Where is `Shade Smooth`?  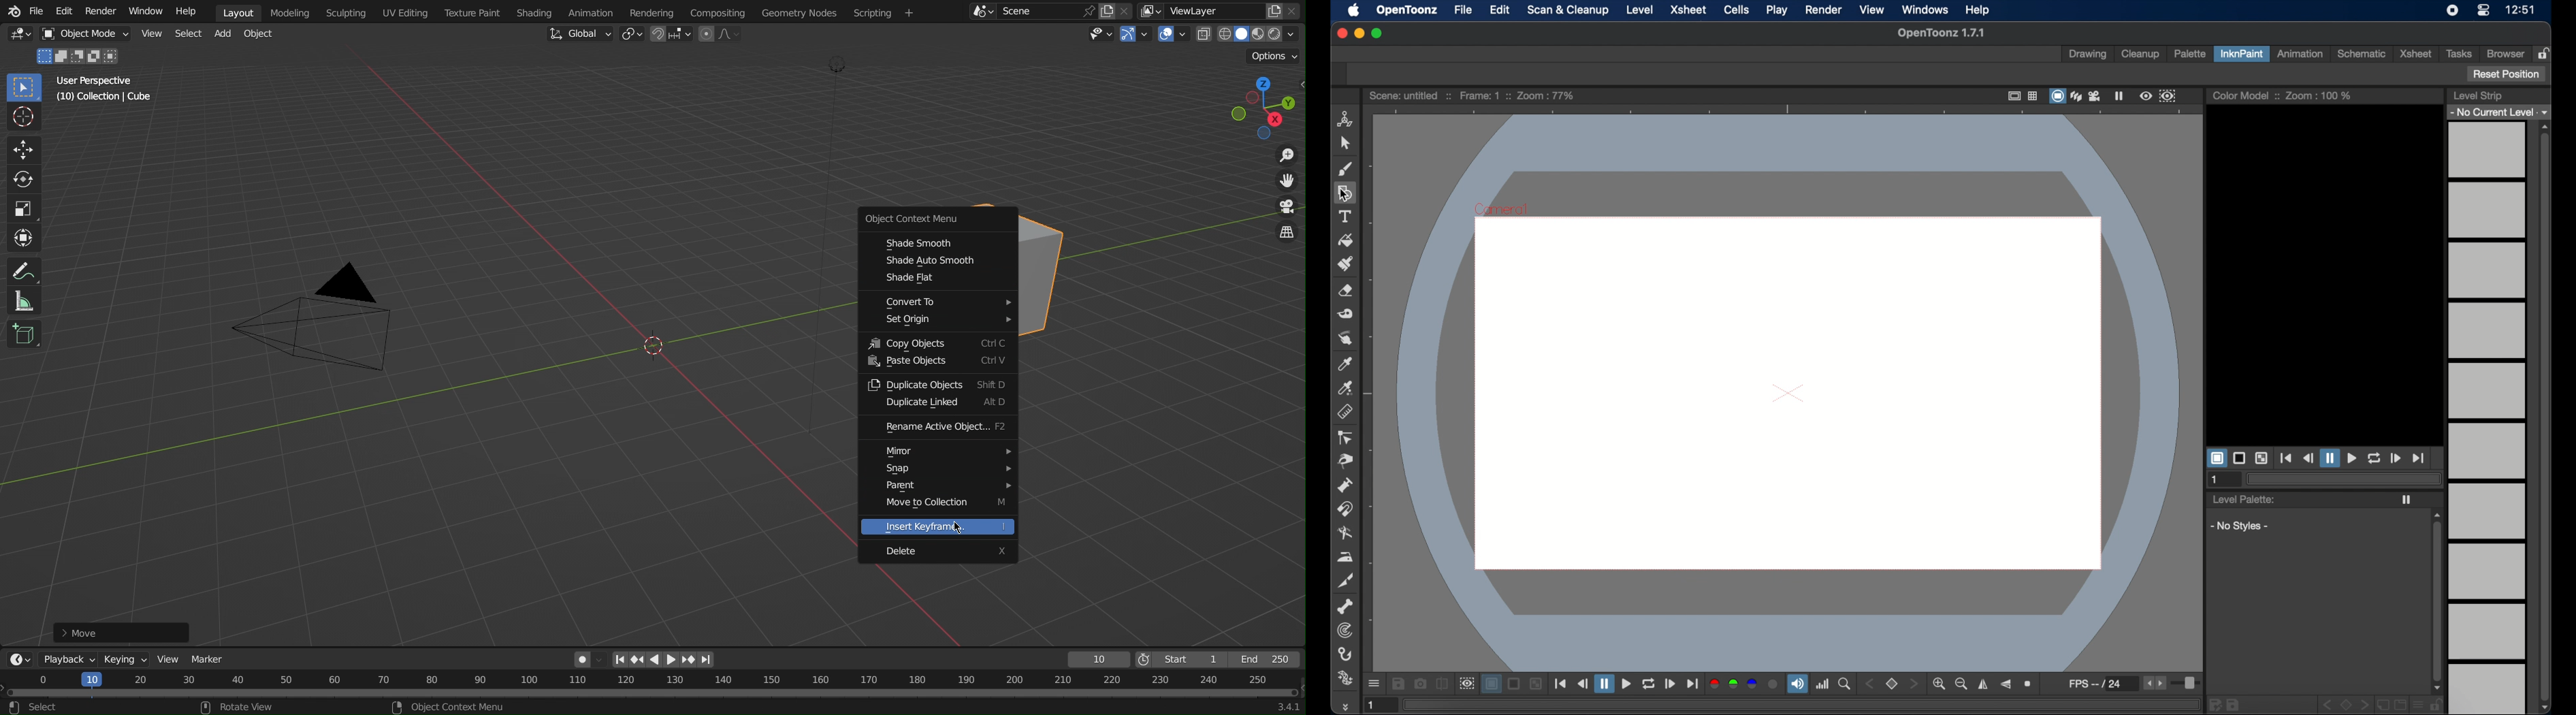 Shade Smooth is located at coordinates (935, 244).